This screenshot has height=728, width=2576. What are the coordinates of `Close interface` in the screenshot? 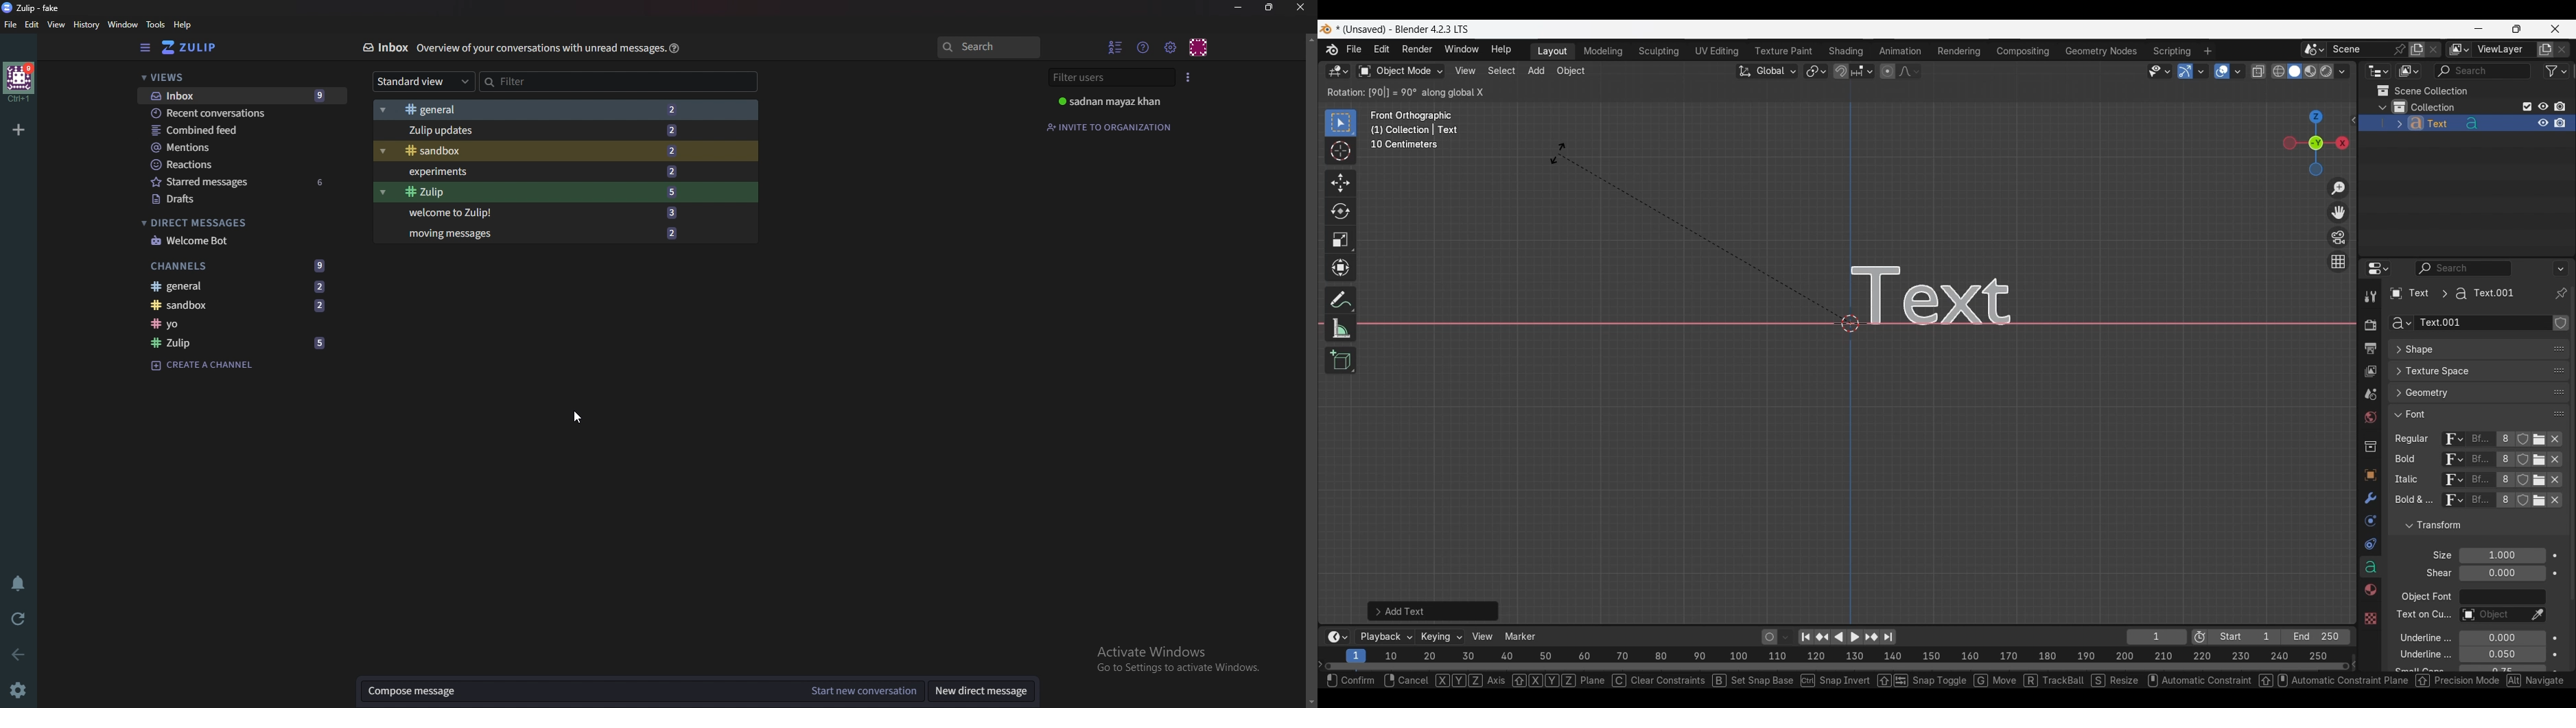 It's located at (2556, 28).